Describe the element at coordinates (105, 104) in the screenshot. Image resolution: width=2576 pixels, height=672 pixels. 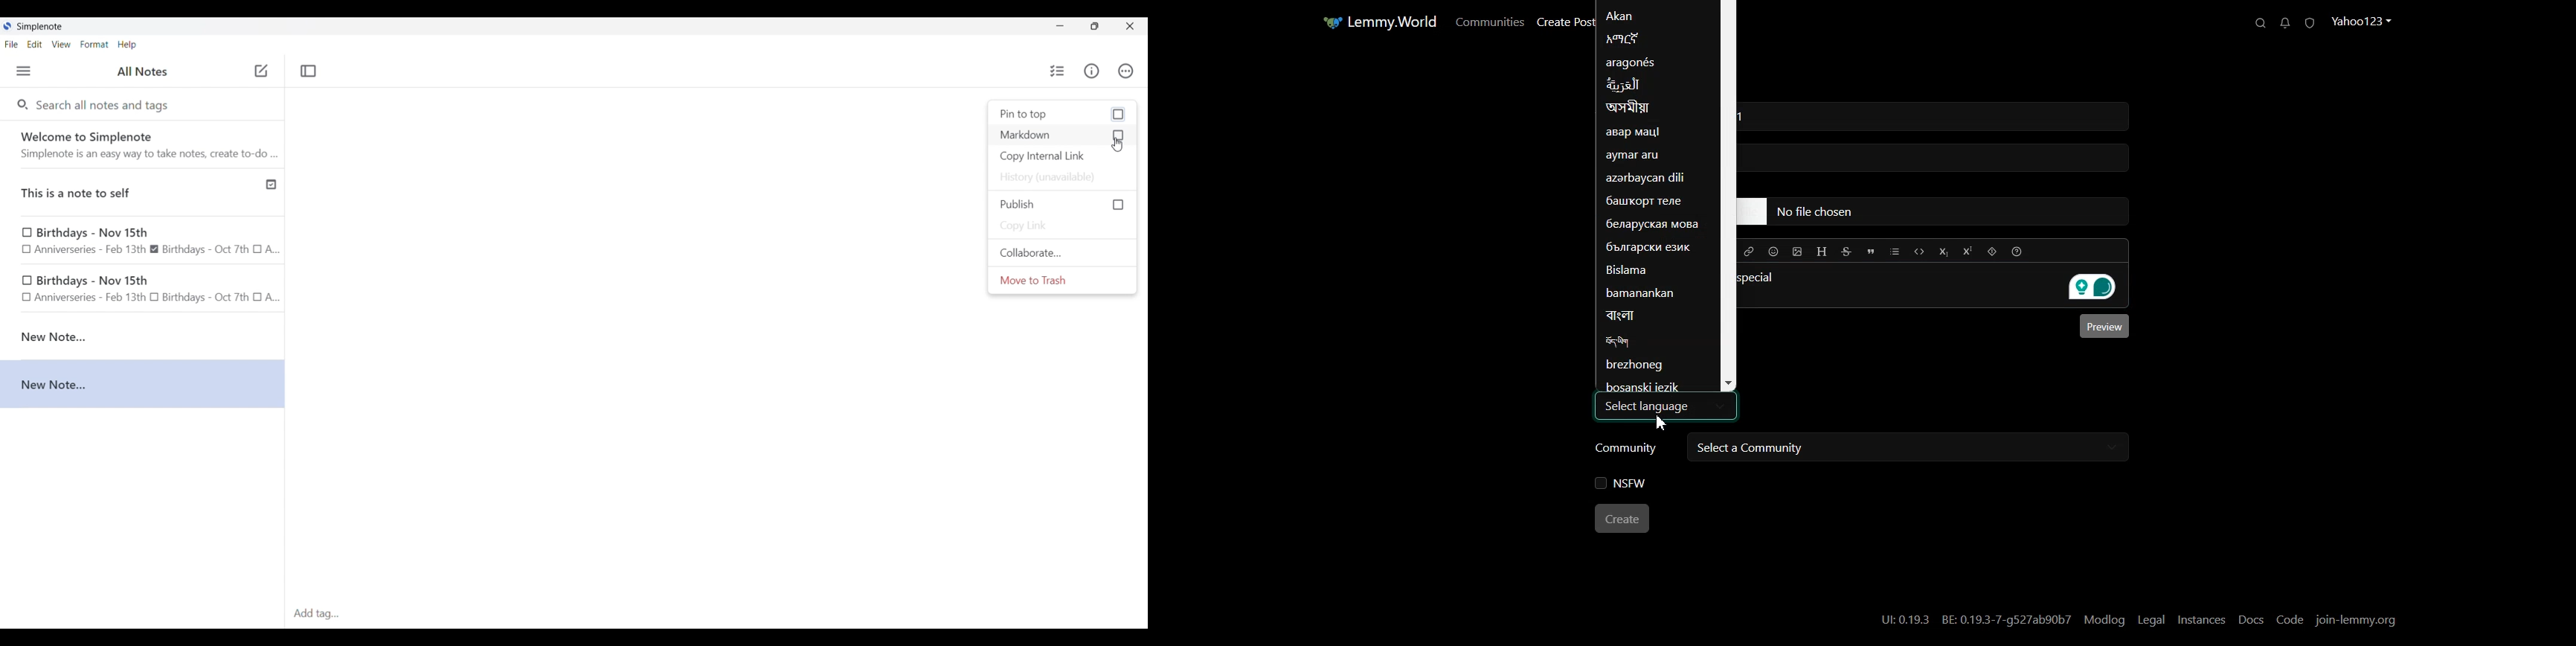
I see `Search all notes and tags` at that location.